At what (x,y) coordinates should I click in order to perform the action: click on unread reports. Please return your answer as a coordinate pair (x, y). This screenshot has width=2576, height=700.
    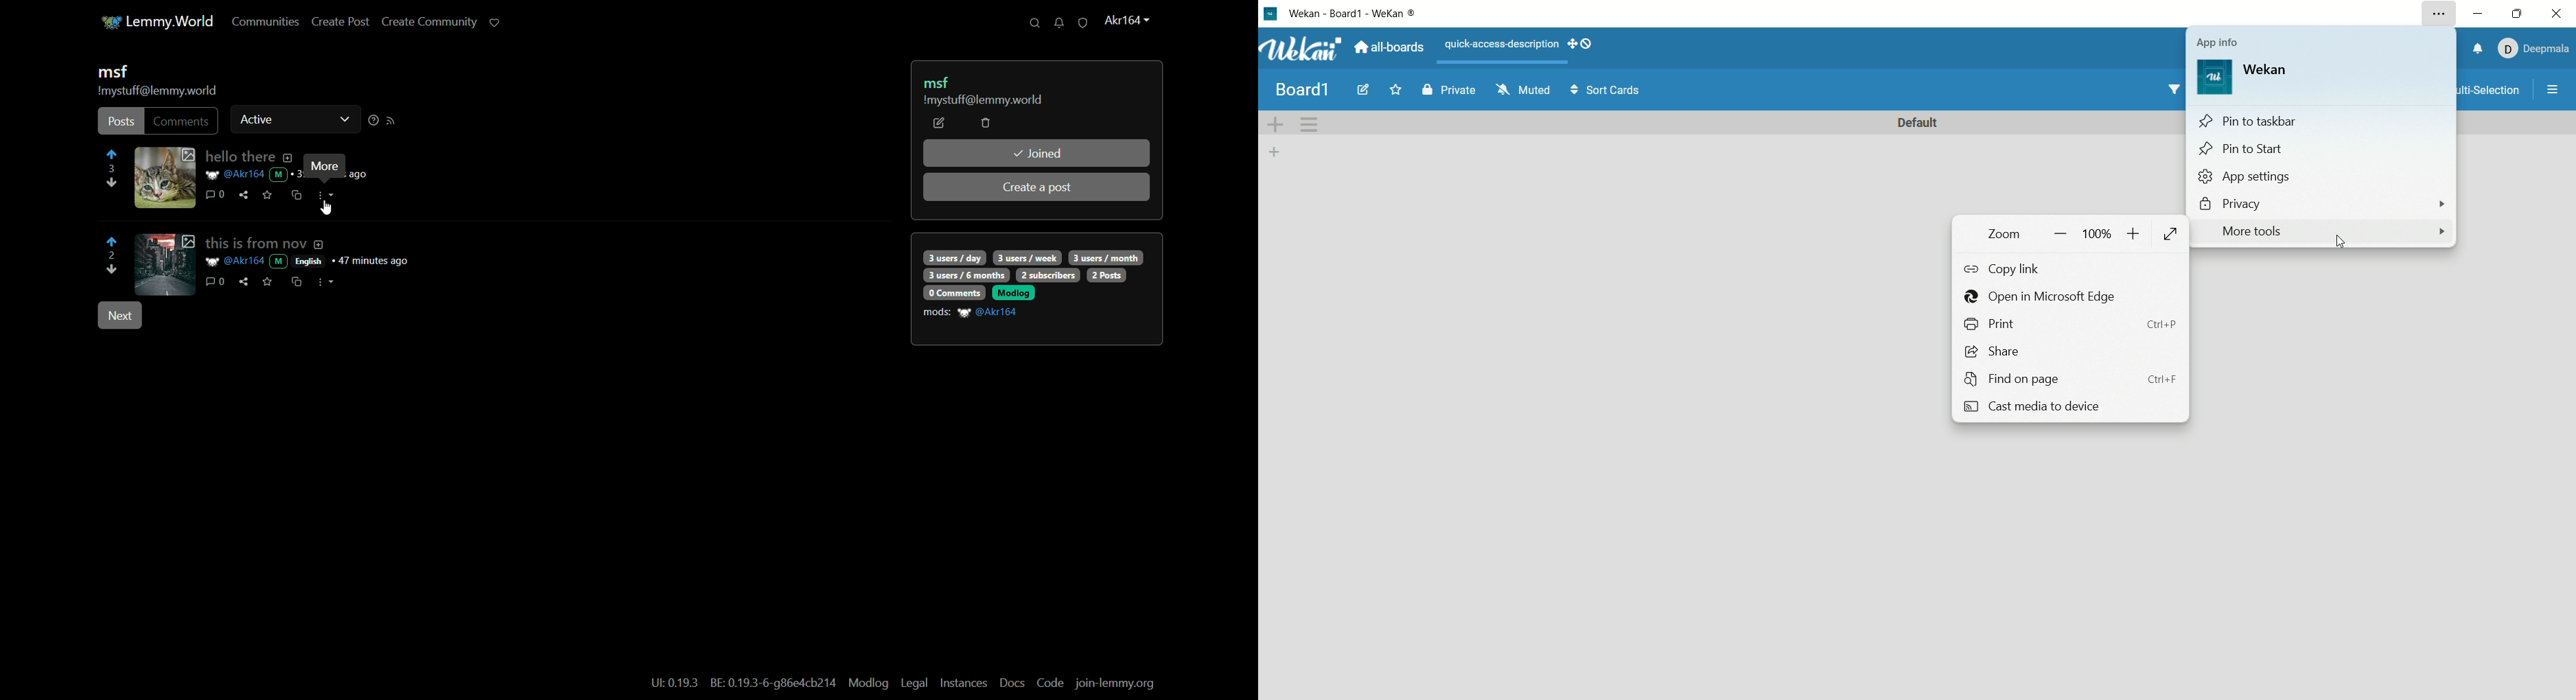
    Looking at the image, I should click on (1082, 23).